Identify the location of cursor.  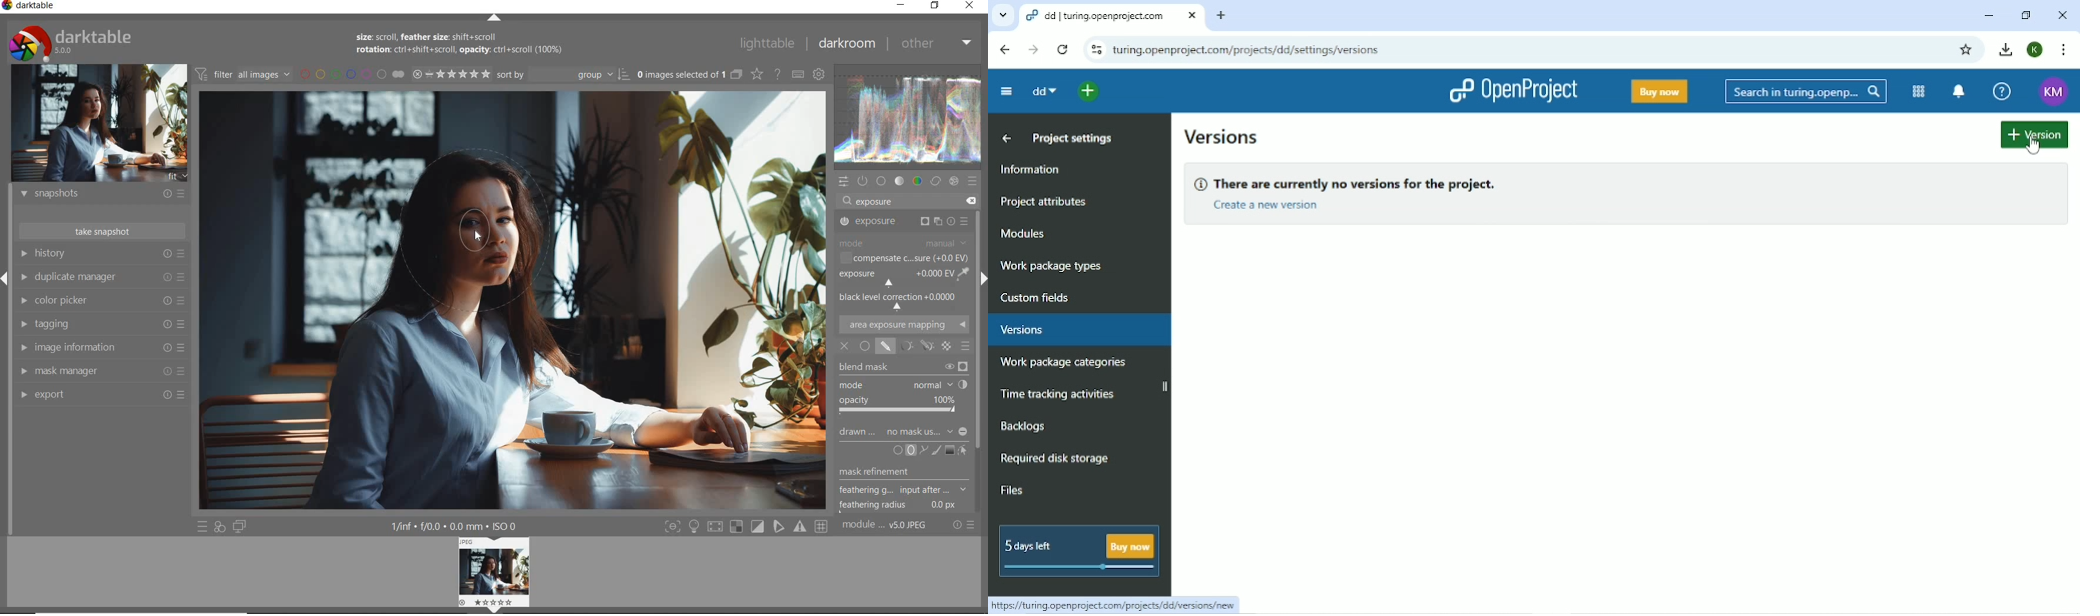
(475, 237).